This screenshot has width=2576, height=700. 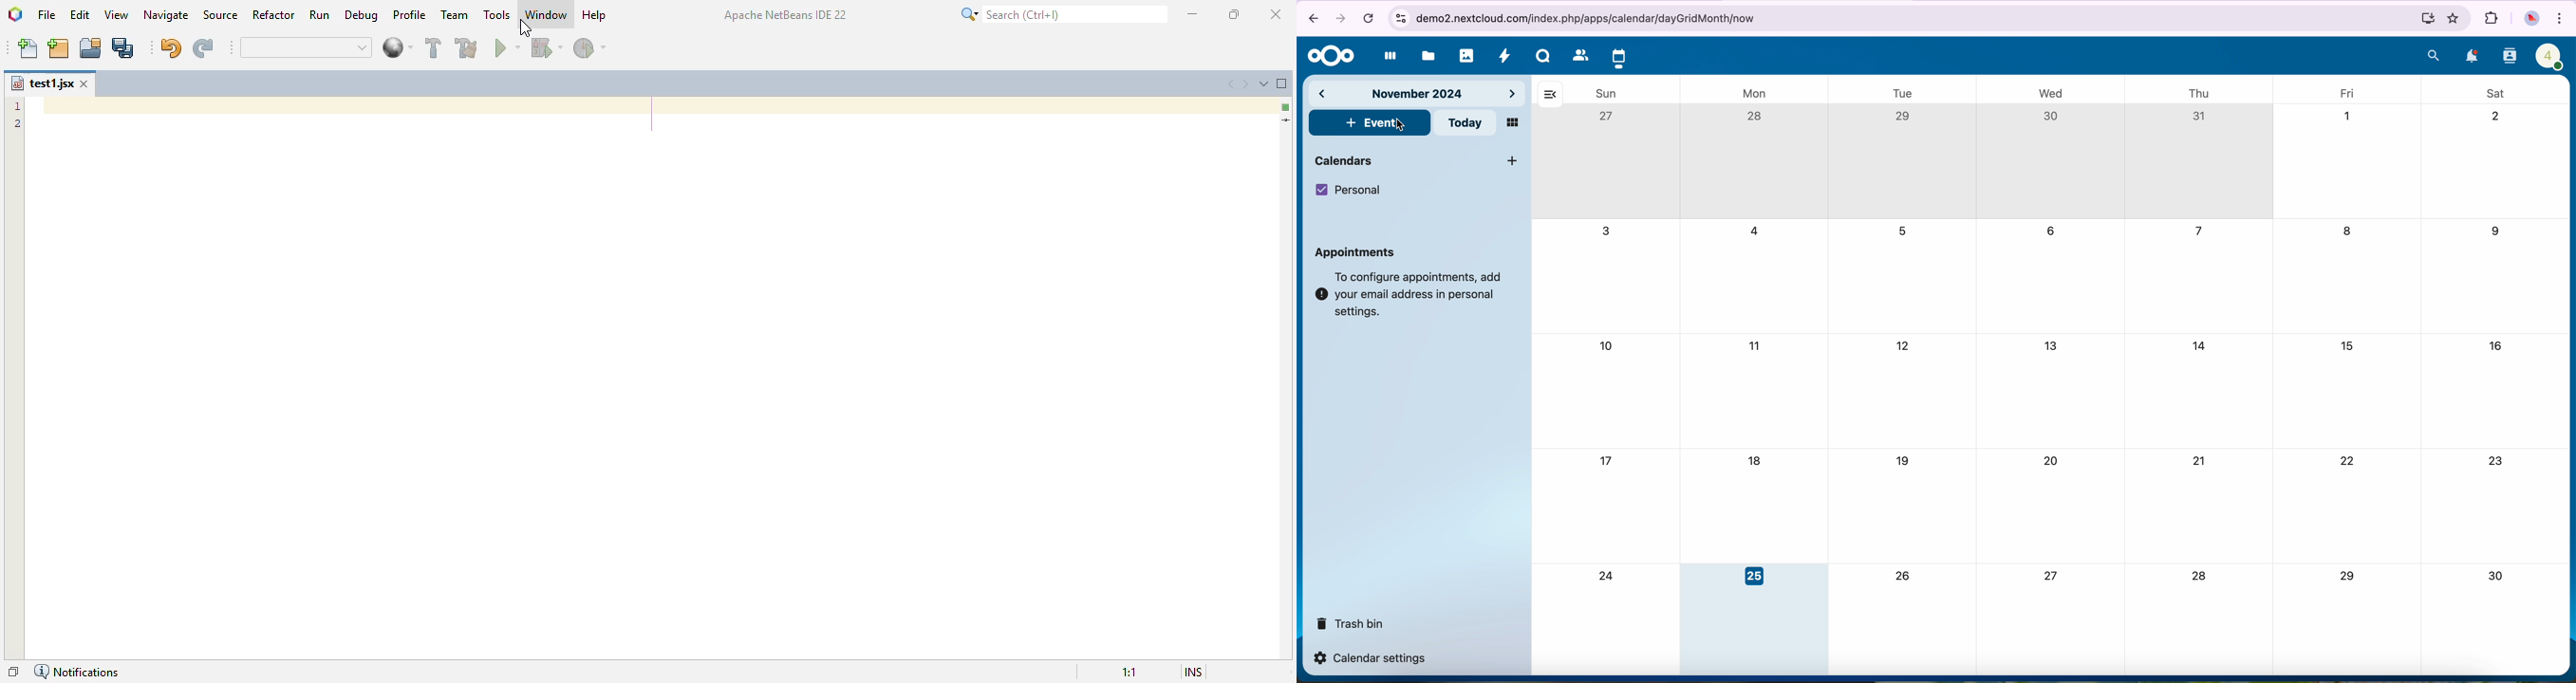 I want to click on 26, so click(x=1906, y=575).